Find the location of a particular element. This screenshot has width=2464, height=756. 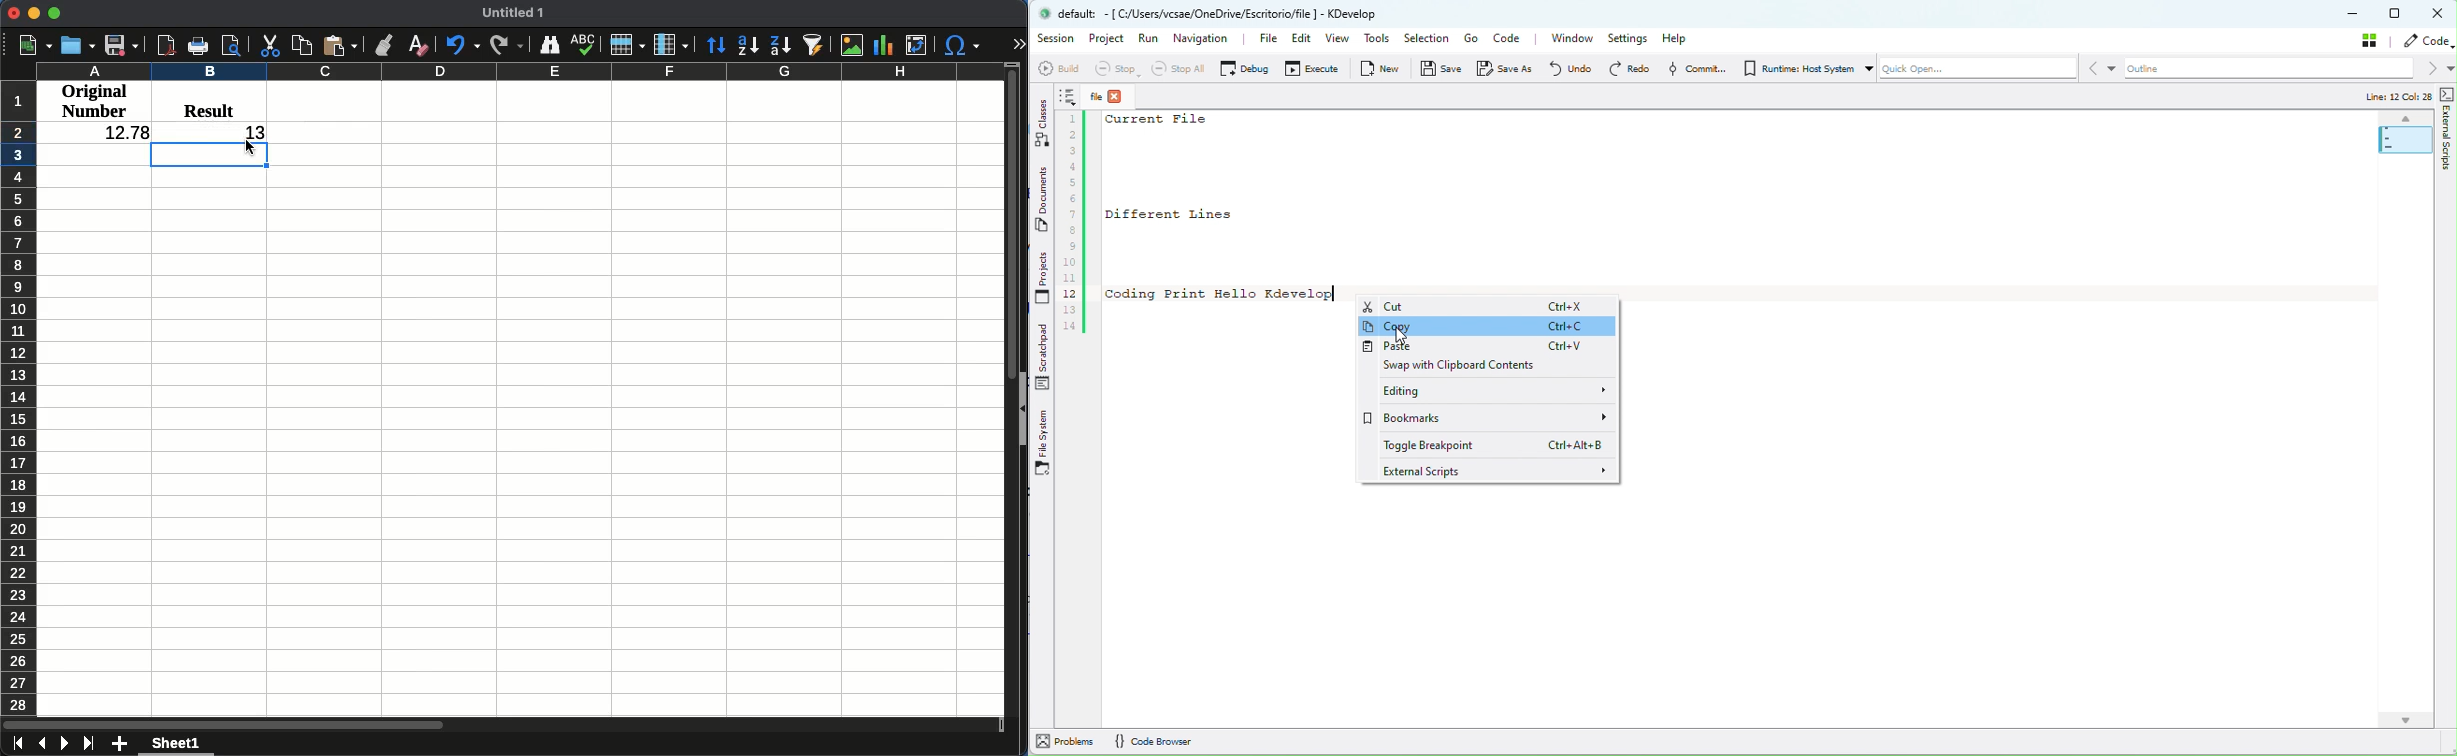

Minimize is located at coordinates (34, 14).